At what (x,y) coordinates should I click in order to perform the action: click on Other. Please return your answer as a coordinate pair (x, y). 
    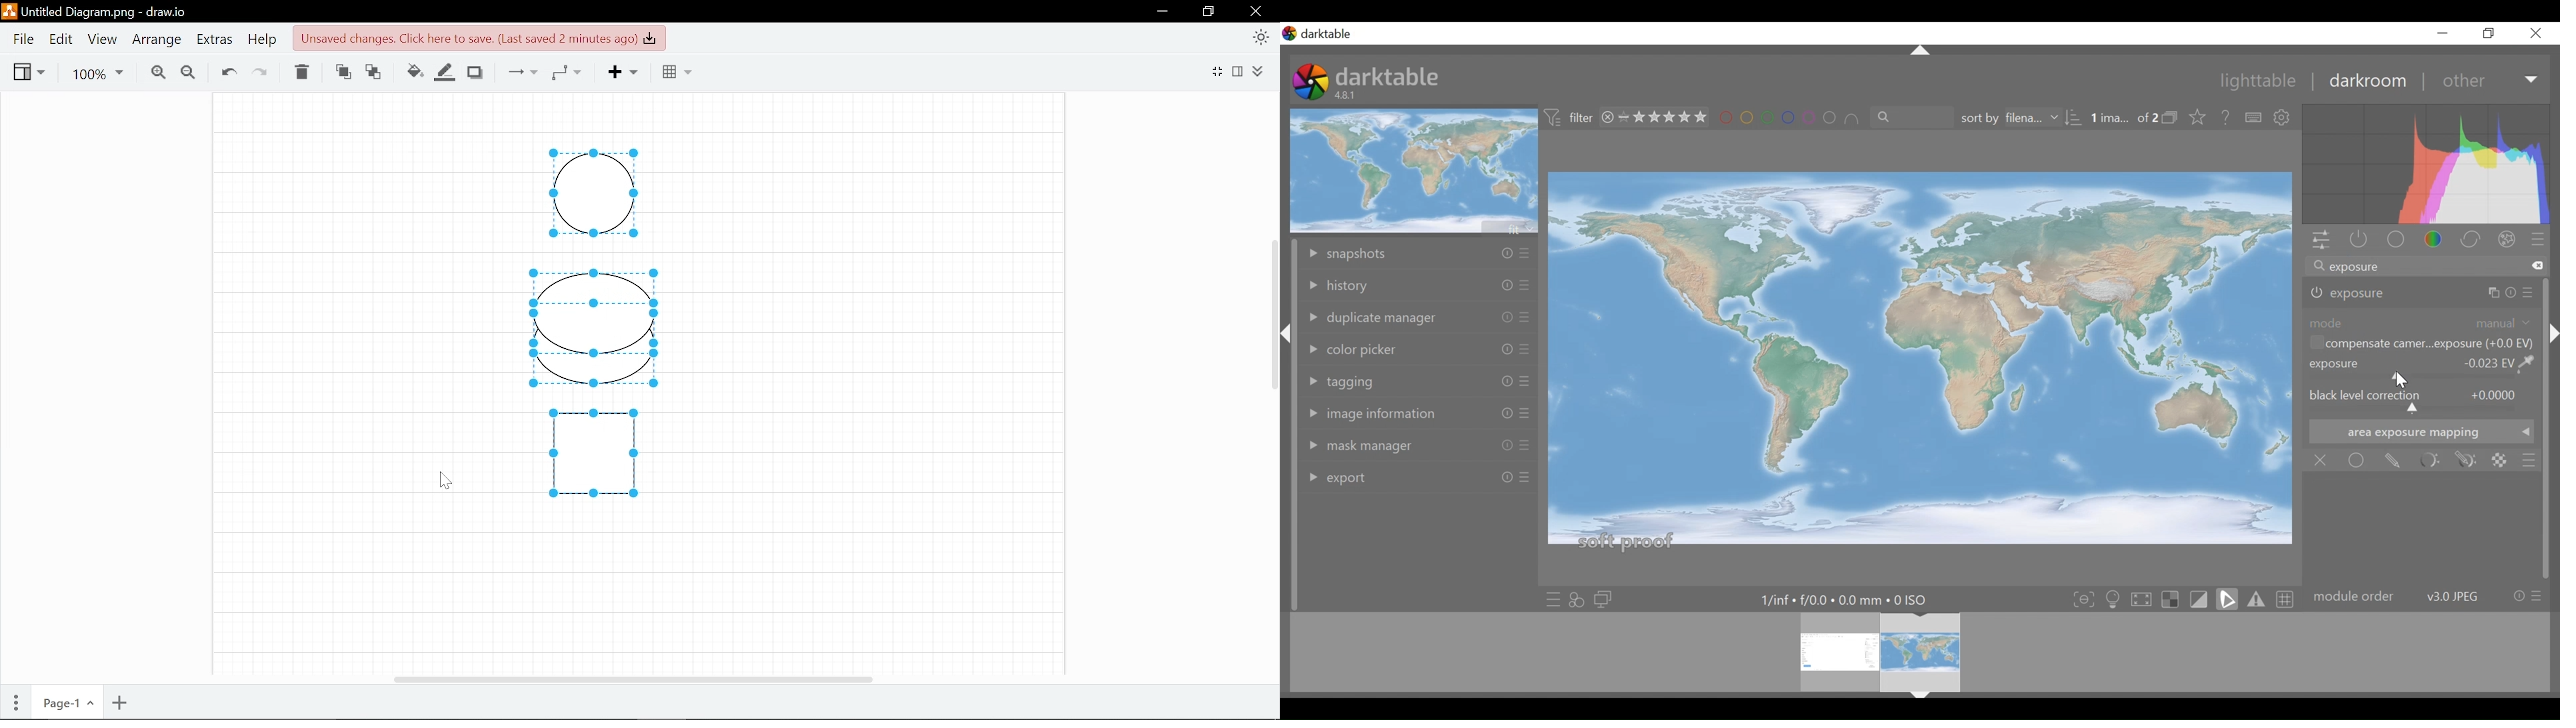
    Looking at the image, I should click on (2491, 80).